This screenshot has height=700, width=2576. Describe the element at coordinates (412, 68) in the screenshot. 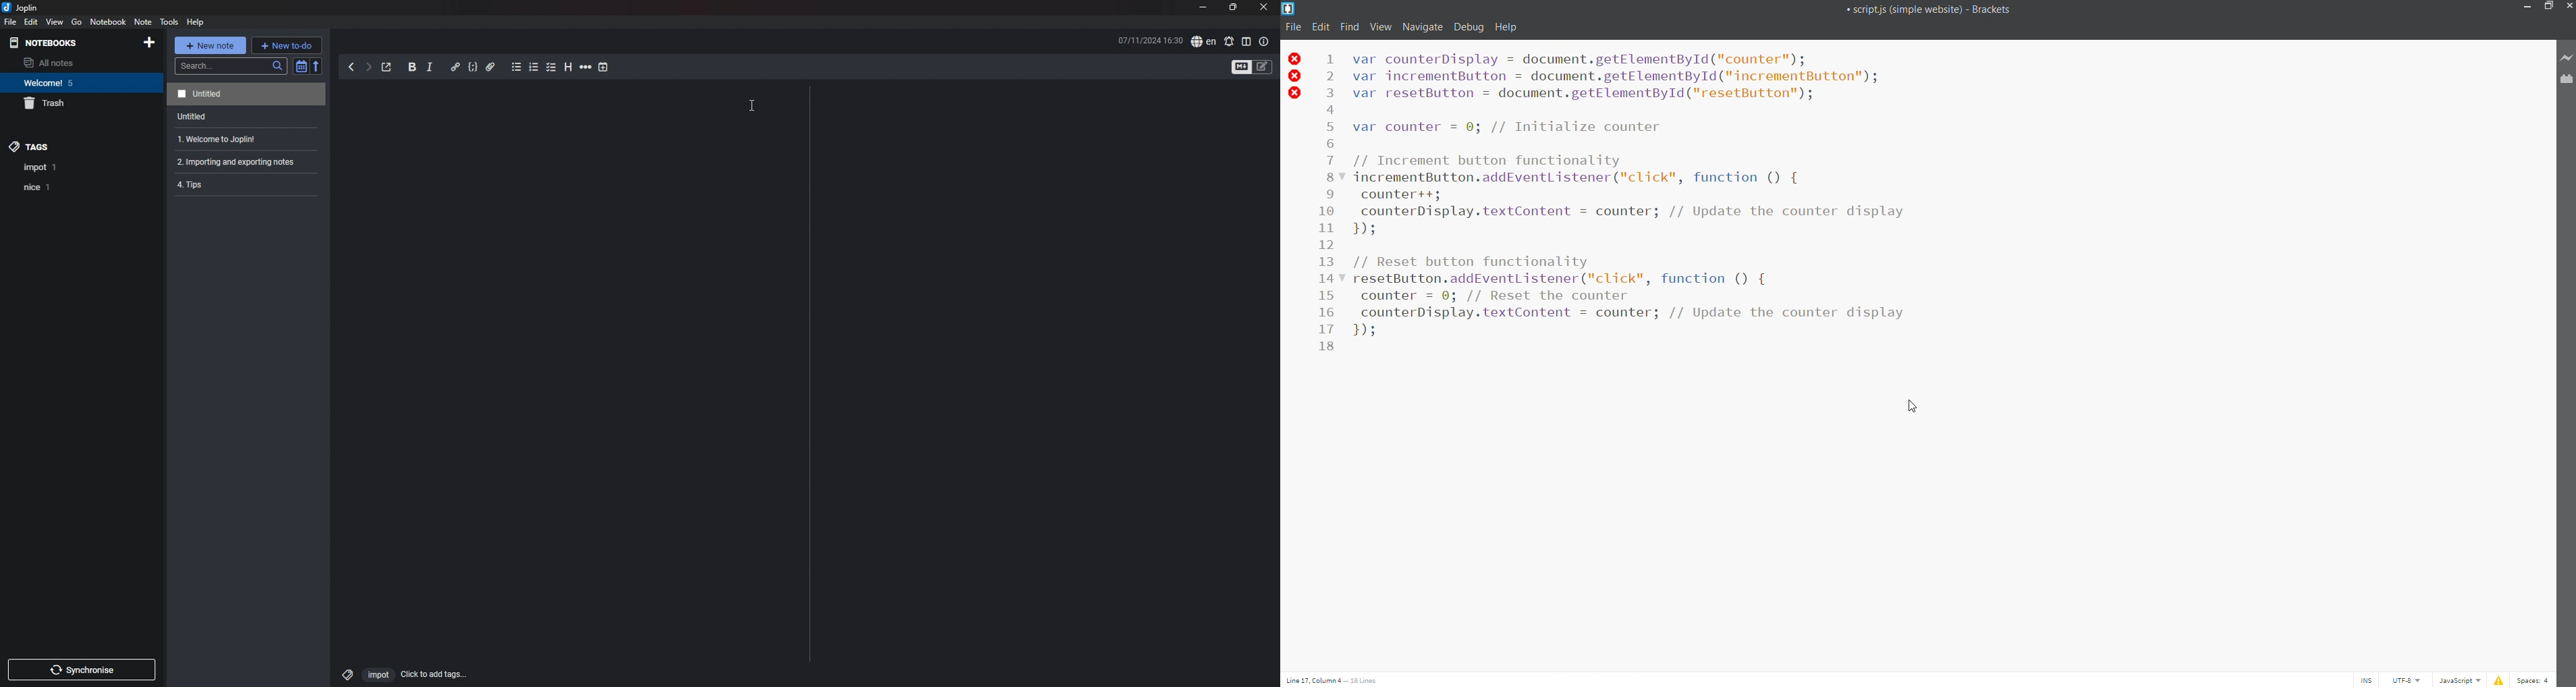

I see `bold` at that location.